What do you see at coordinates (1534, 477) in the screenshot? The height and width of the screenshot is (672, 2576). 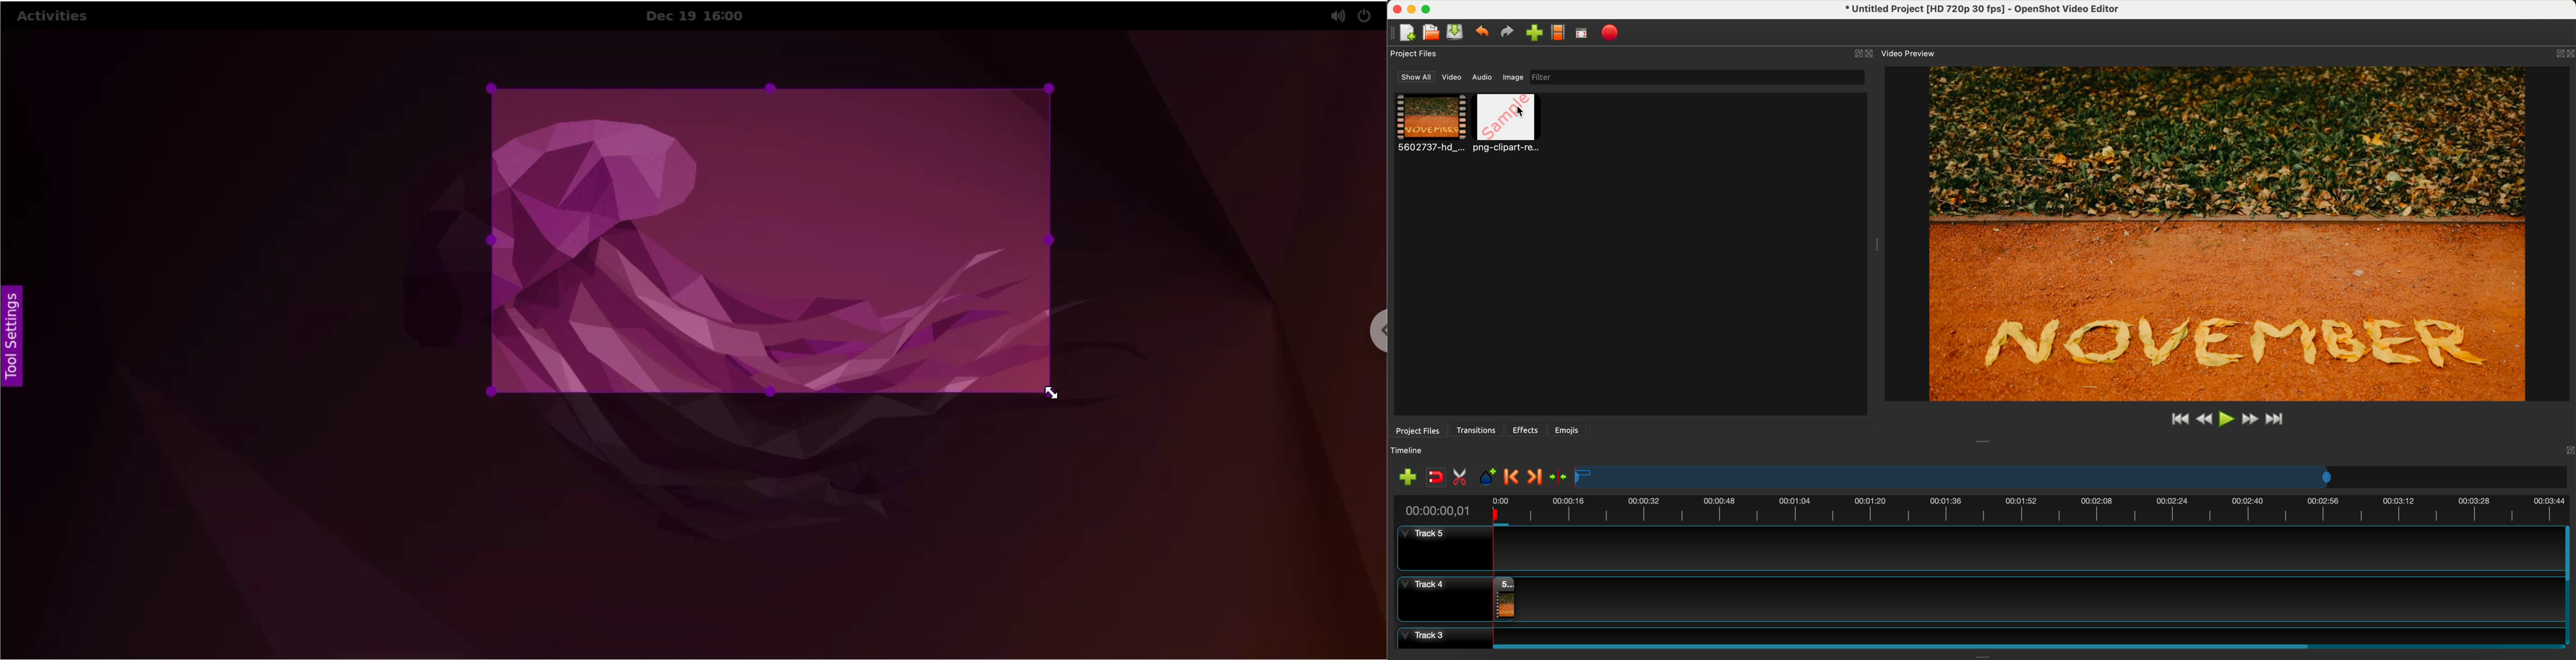 I see `next marker` at bounding box center [1534, 477].